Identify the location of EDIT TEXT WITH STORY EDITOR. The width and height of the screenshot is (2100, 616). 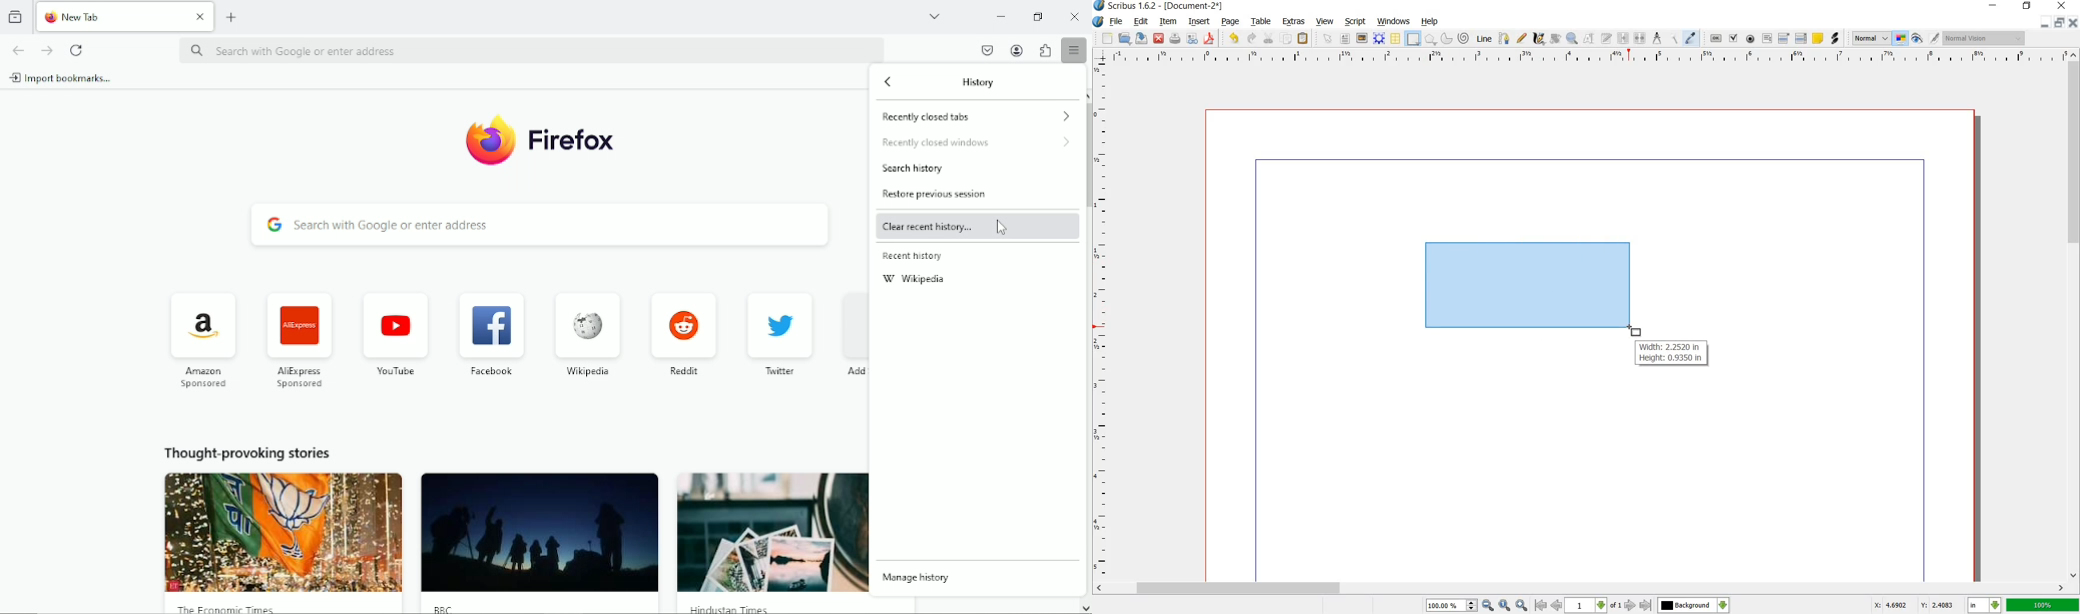
(1607, 39).